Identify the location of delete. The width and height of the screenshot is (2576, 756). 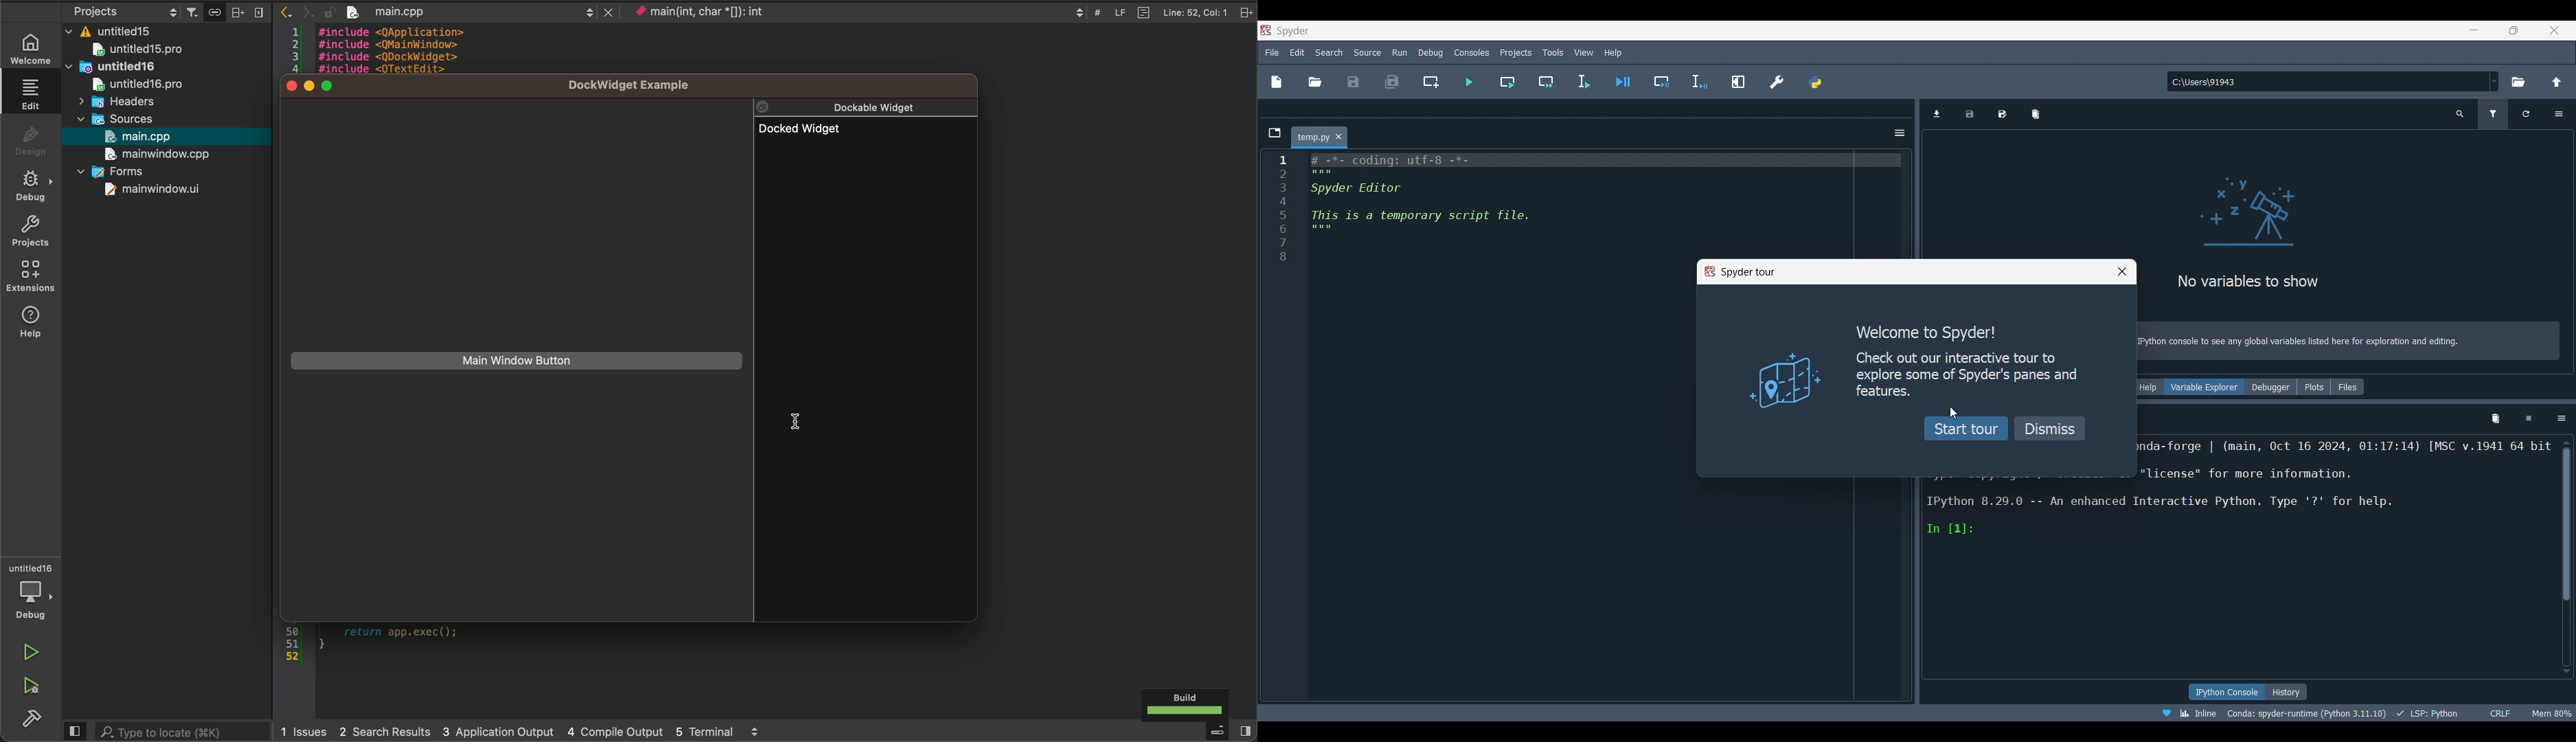
(2035, 115).